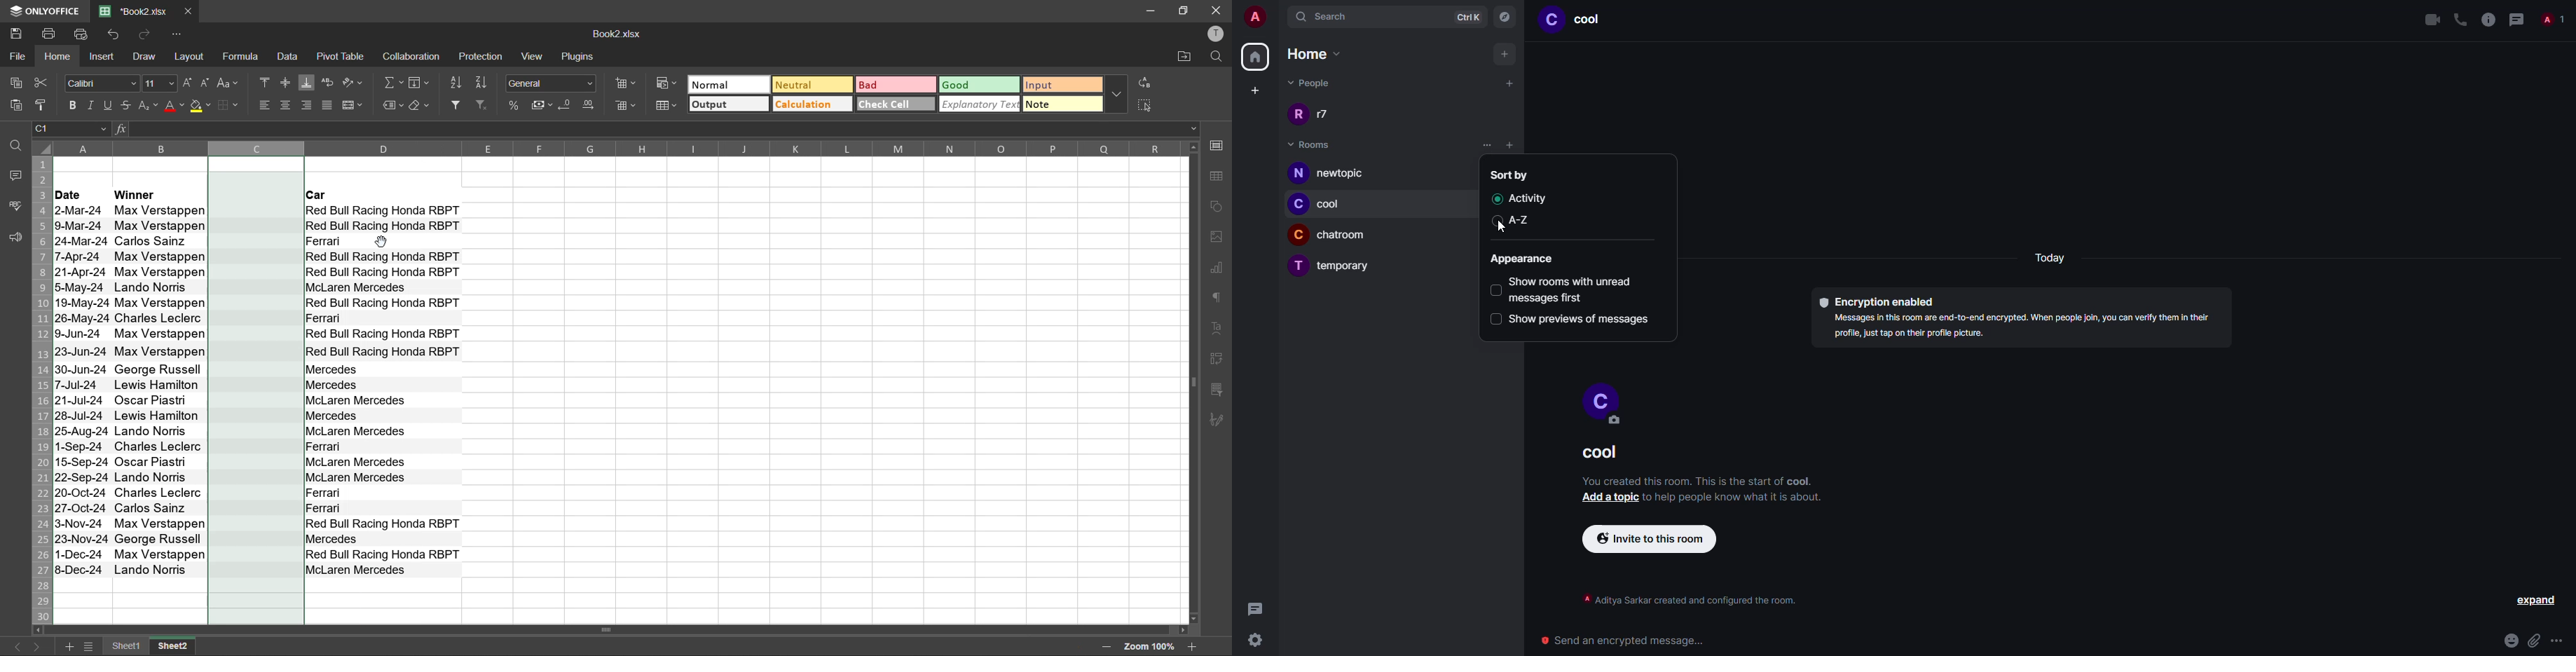 This screenshot has width=2576, height=672. I want to click on select, so click(1495, 290).